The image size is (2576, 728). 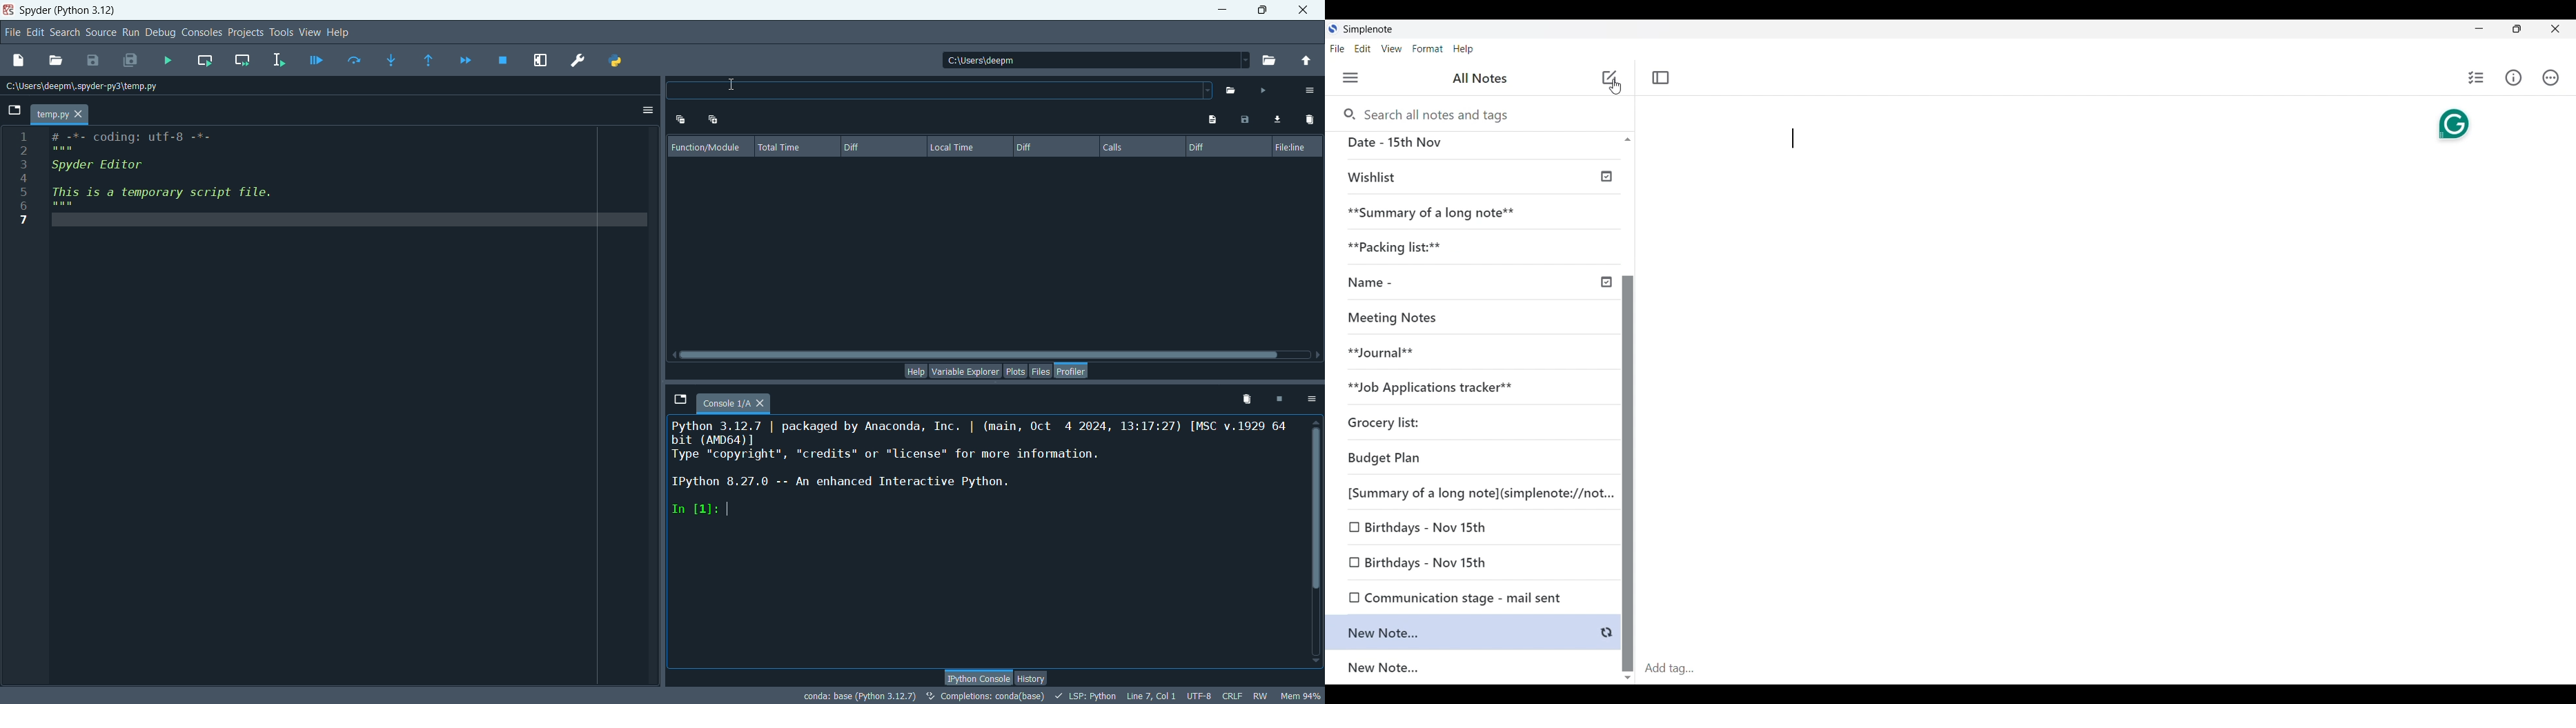 What do you see at coordinates (1262, 8) in the screenshot?
I see `maximize` at bounding box center [1262, 8].